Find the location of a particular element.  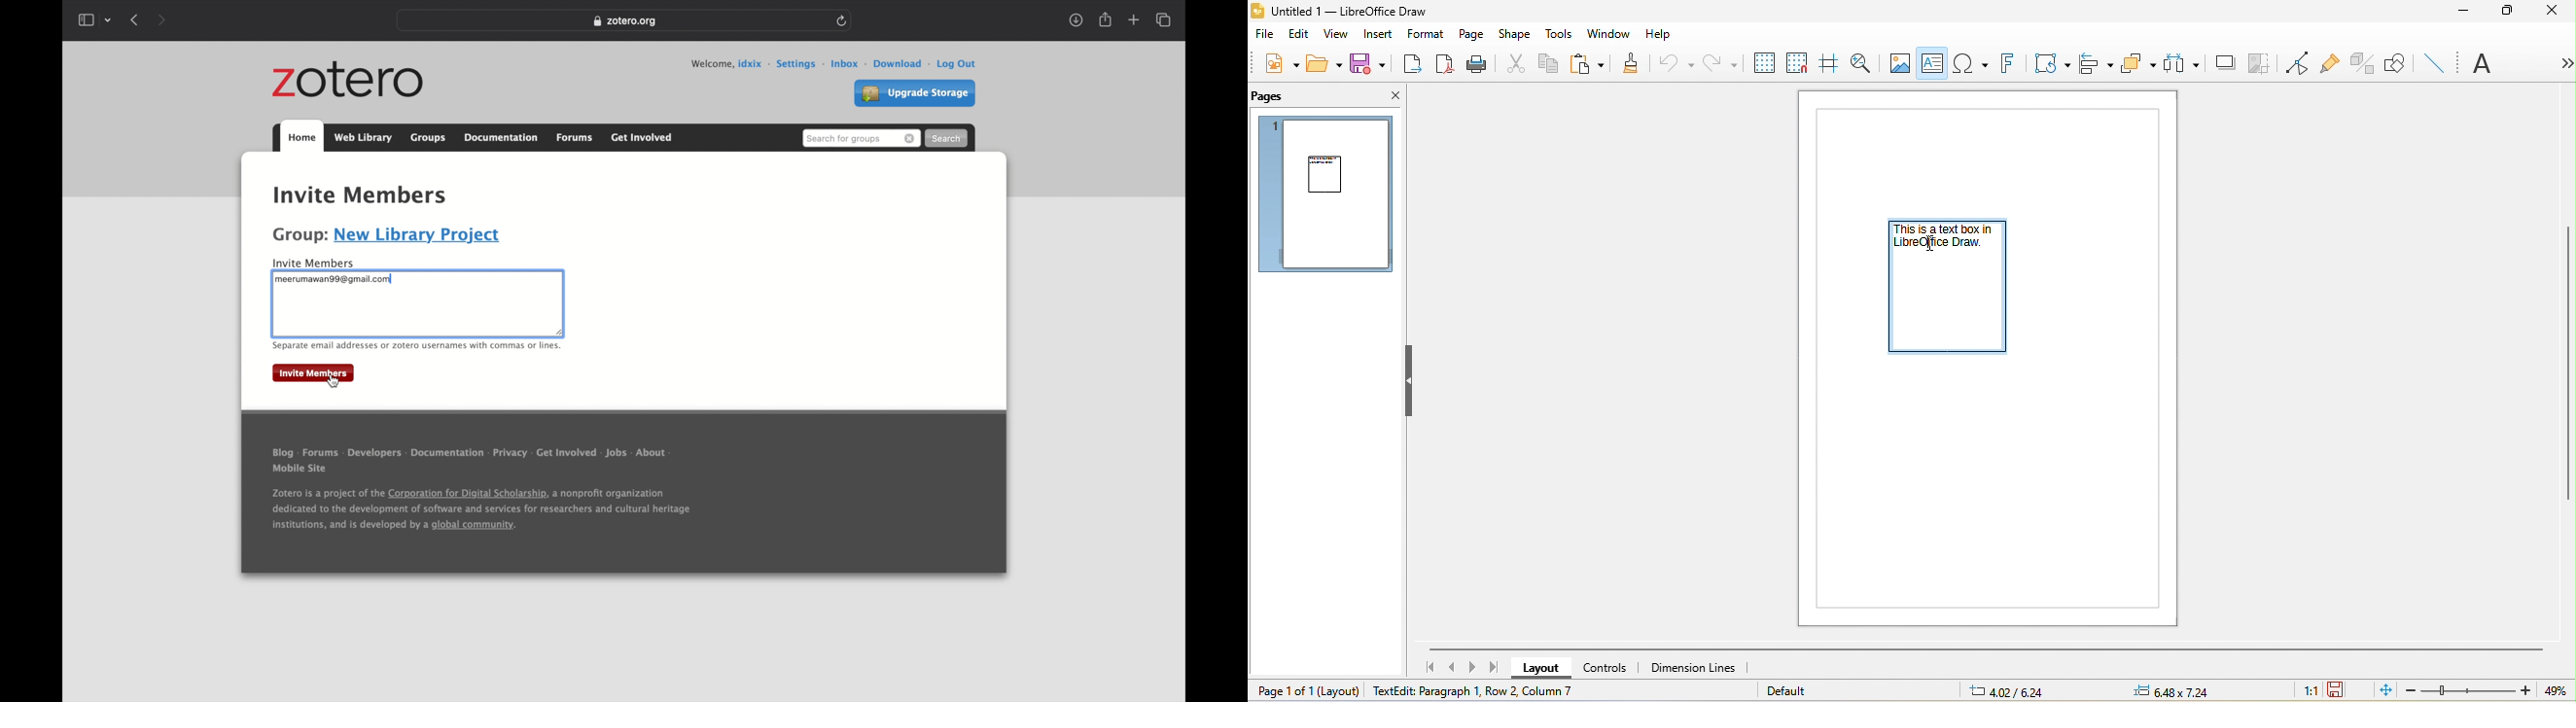

fontwork text is located at coordinates (2006, 65).